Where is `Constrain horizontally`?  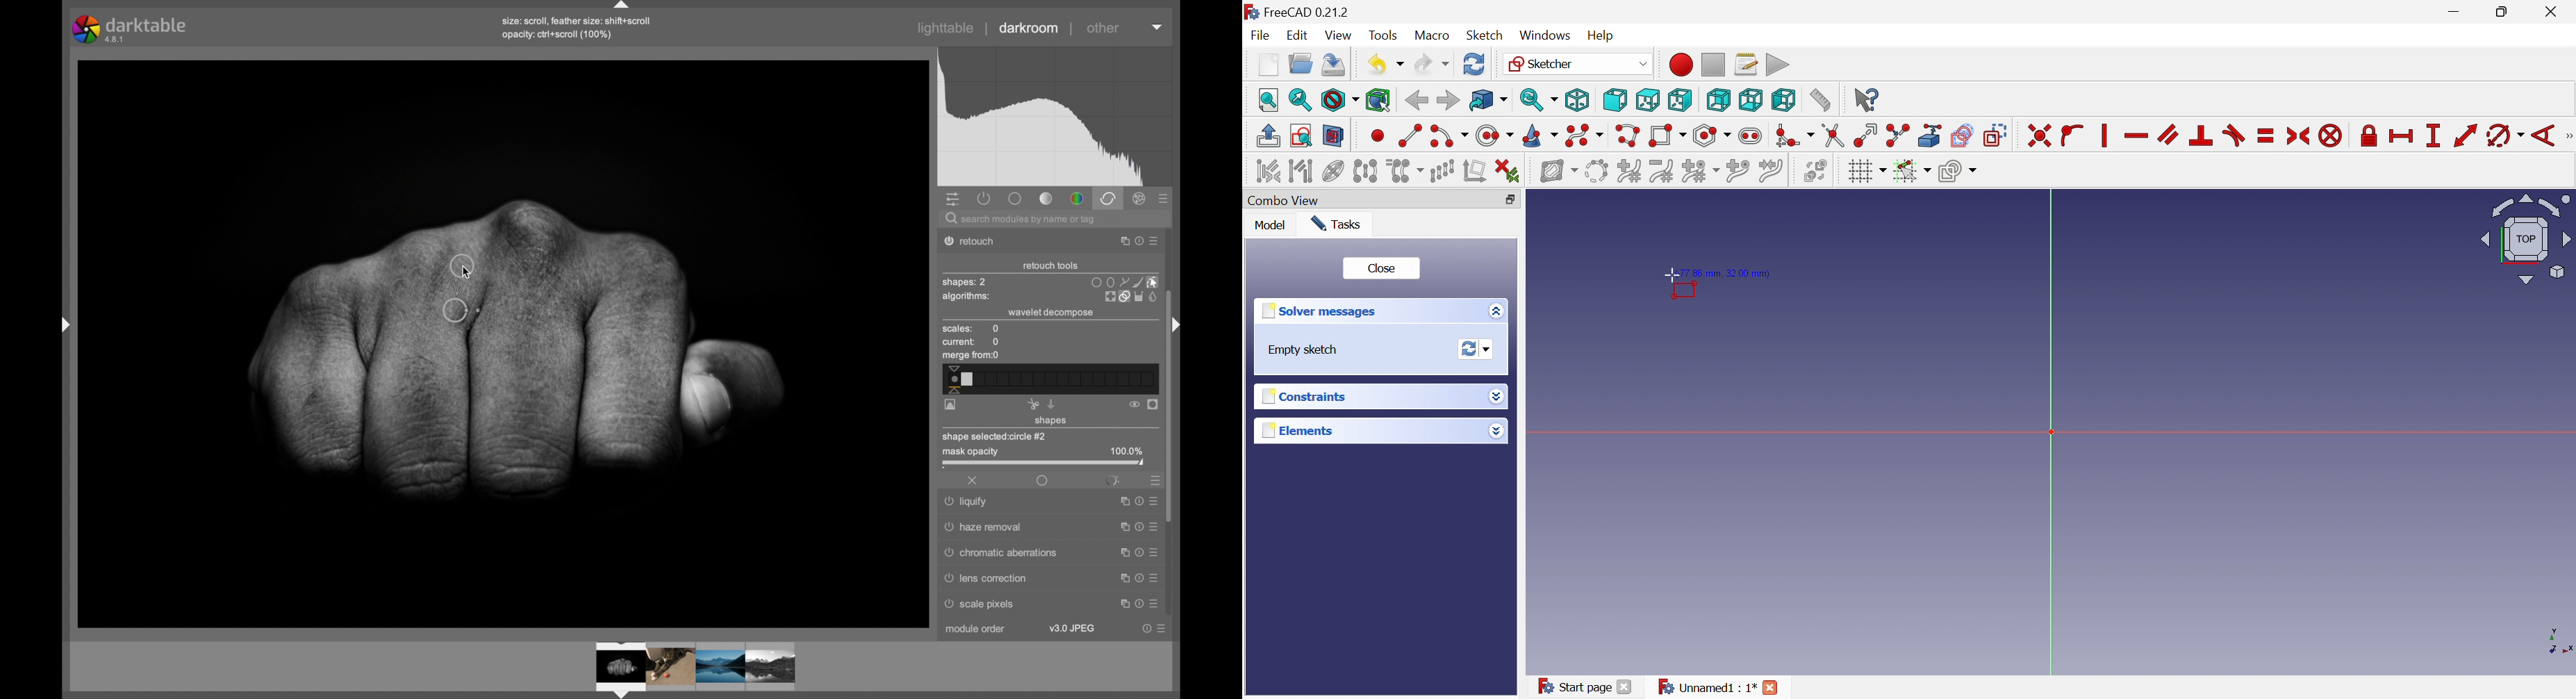 Constrain horizontally is located at coordinates (2136, 136).